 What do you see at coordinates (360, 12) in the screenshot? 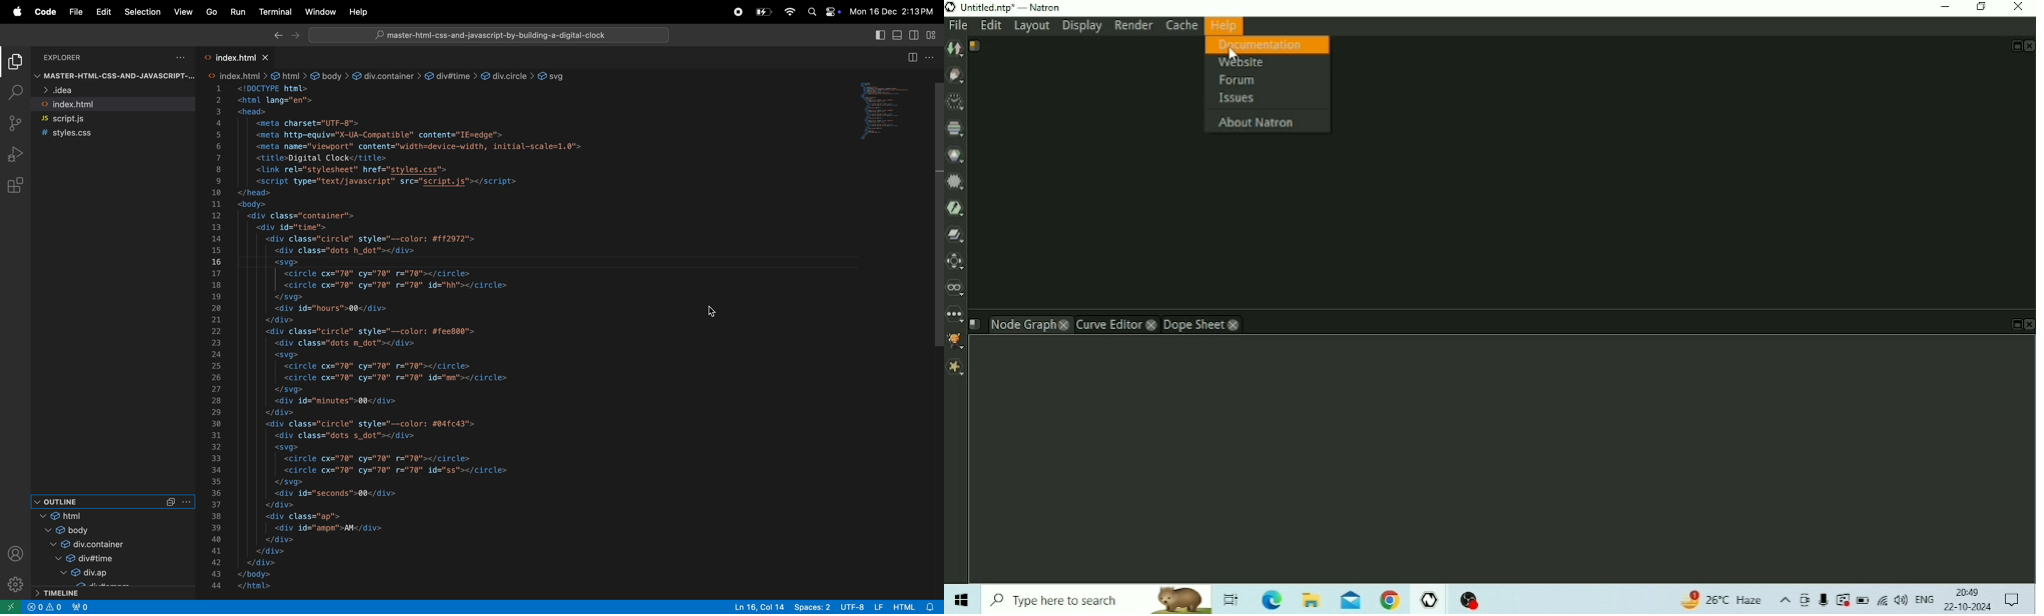
I see `help` at bounding box center [360, 12].